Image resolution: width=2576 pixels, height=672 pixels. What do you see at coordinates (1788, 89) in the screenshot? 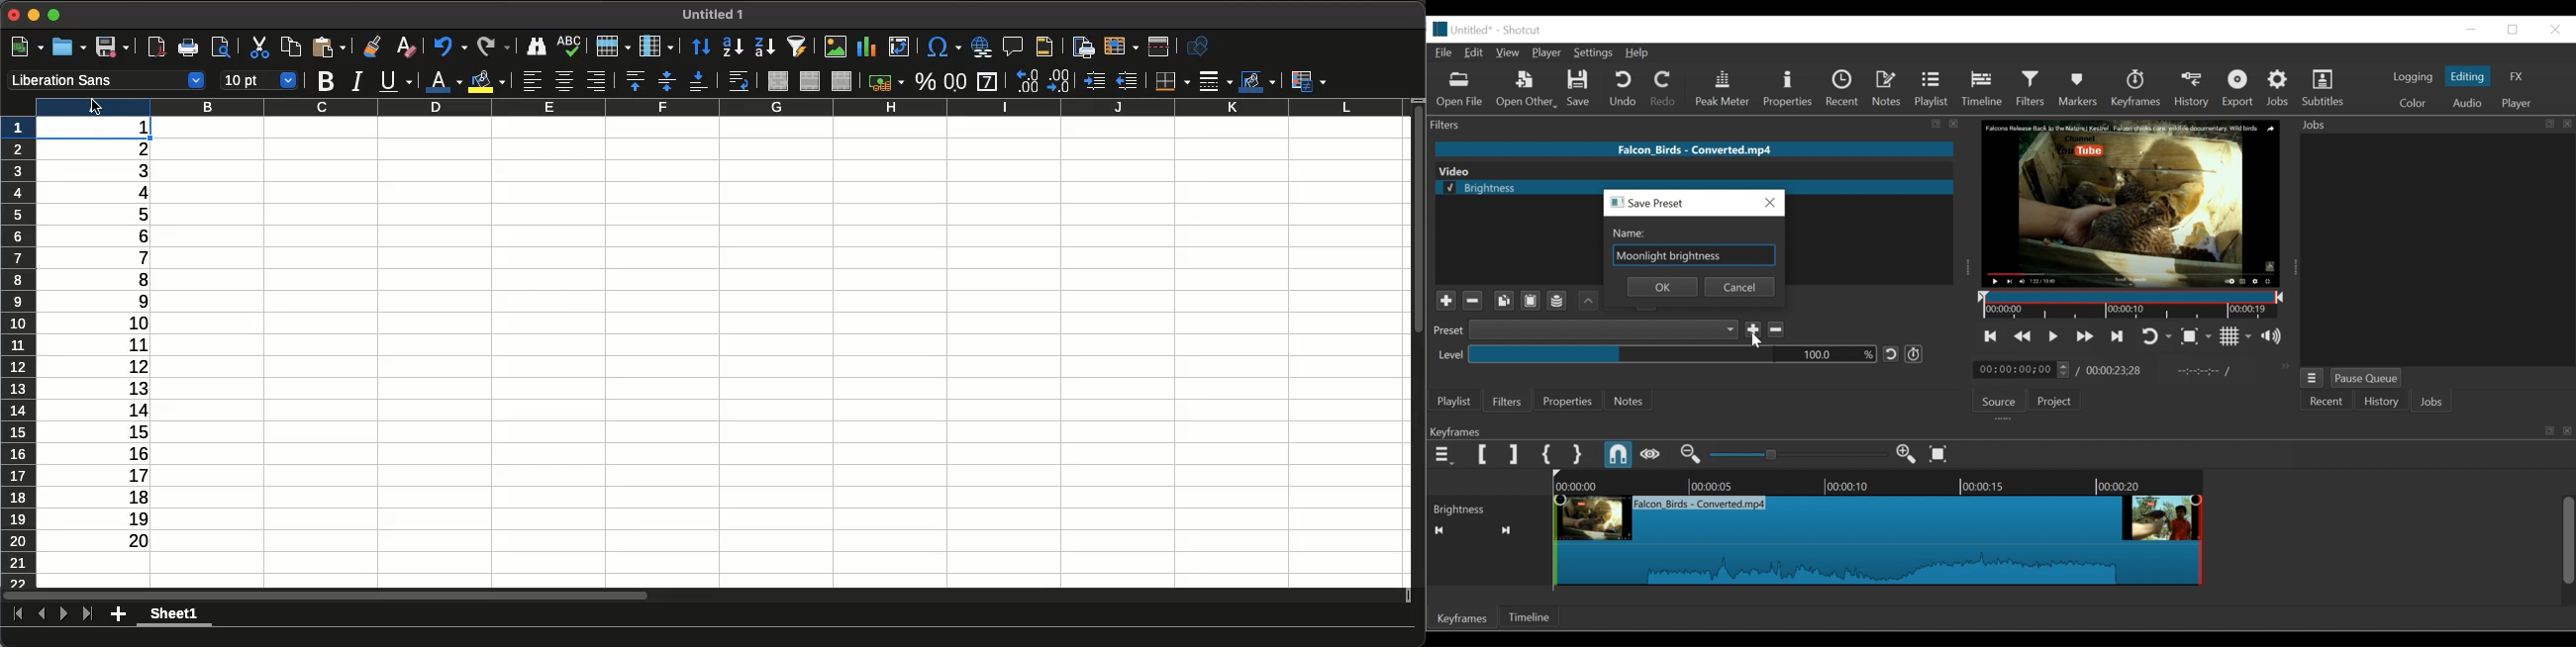
I see `Properties` at bounding box center [1788, 89].